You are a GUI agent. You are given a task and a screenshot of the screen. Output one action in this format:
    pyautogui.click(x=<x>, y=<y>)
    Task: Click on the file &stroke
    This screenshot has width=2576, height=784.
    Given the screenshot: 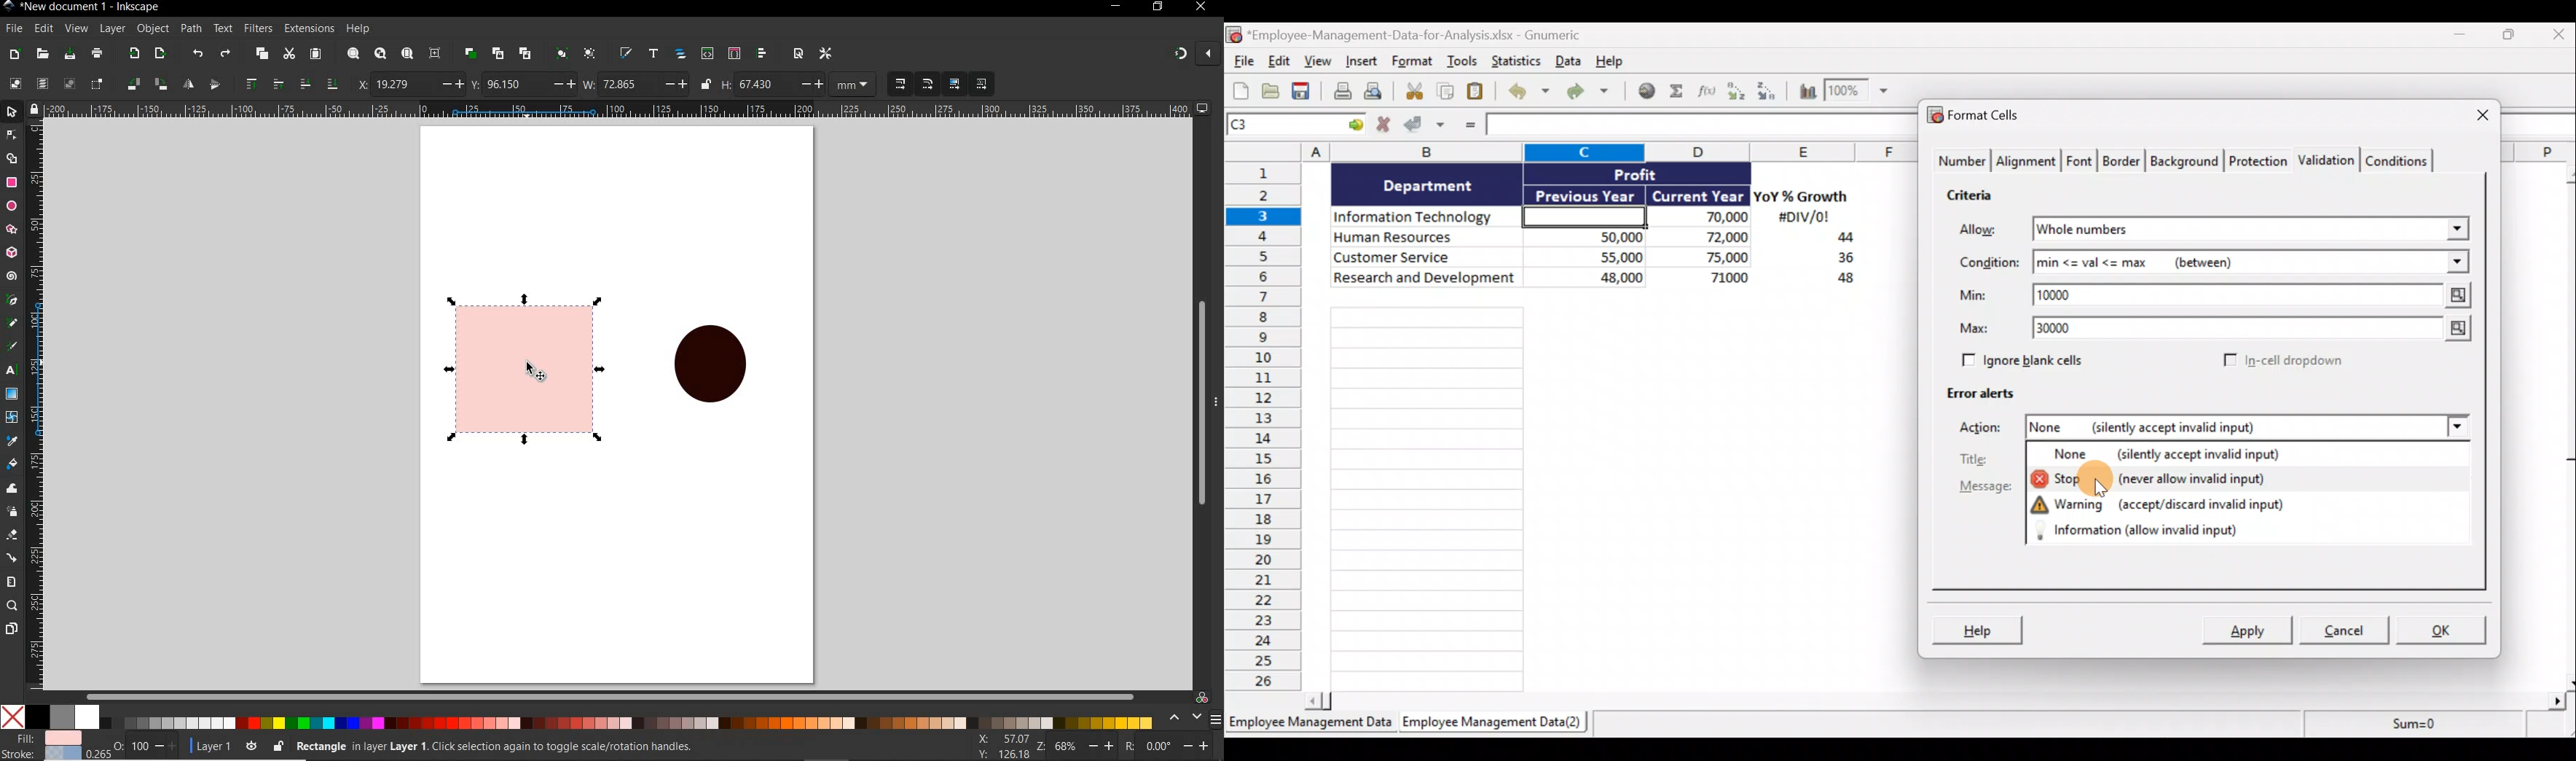 What is the action you would take?
    pyautogui.click(x=42, y=747)
    